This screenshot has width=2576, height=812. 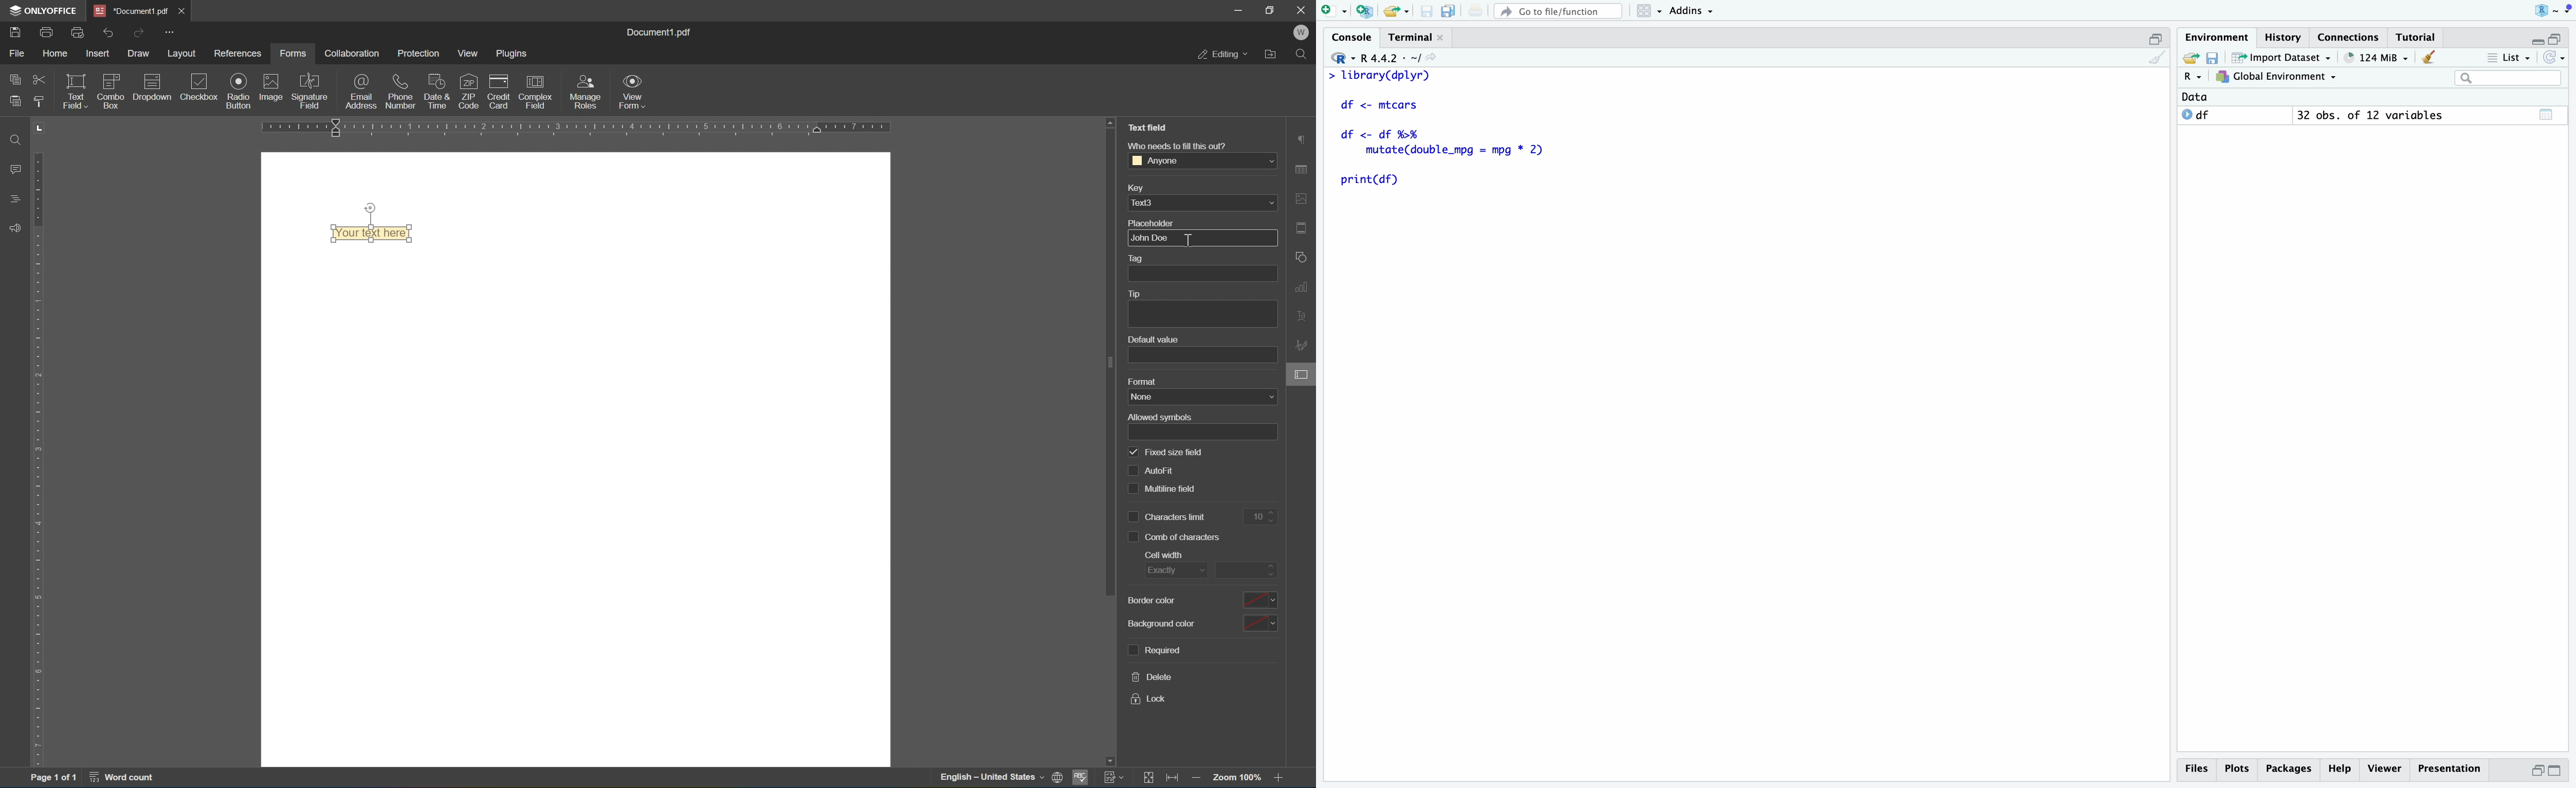 What do you see at coordinates (2450, 770) in the screenshot?
I see `presentation` at bounding box center [2450, 770].